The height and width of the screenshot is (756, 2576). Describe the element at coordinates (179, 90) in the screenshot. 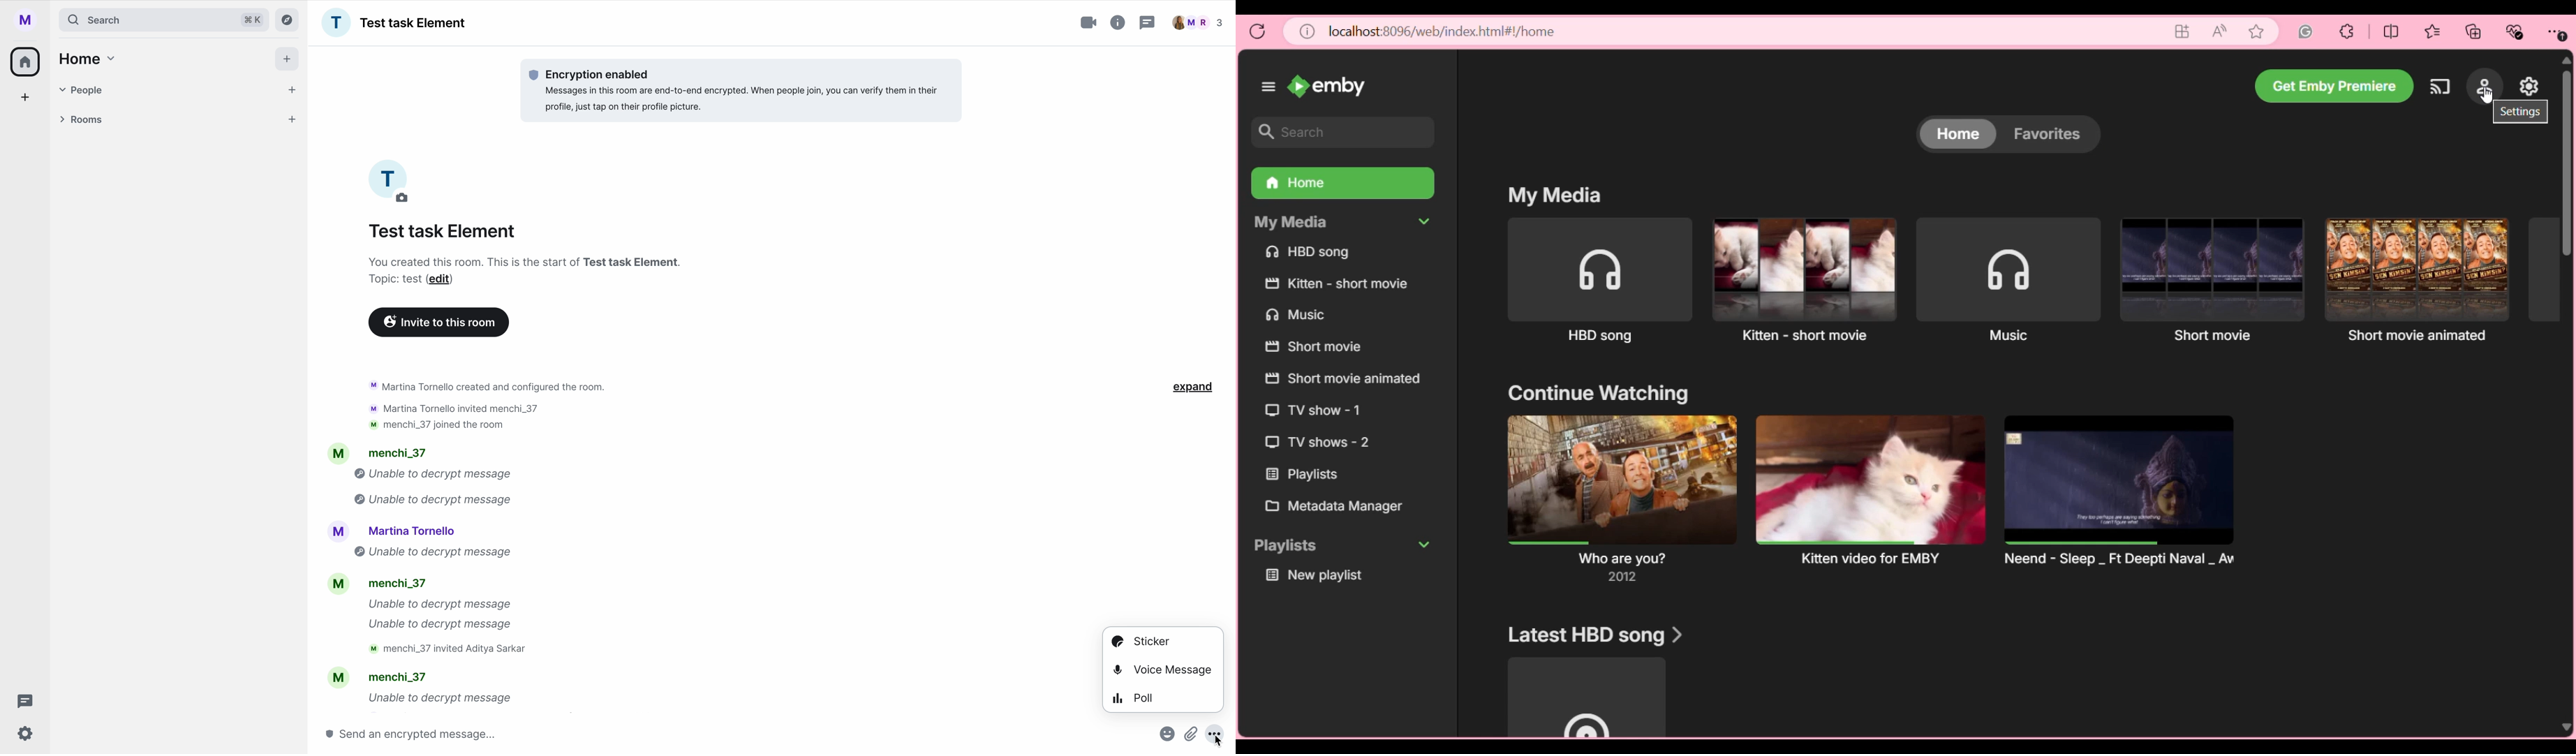

I see `people tab` at that location.